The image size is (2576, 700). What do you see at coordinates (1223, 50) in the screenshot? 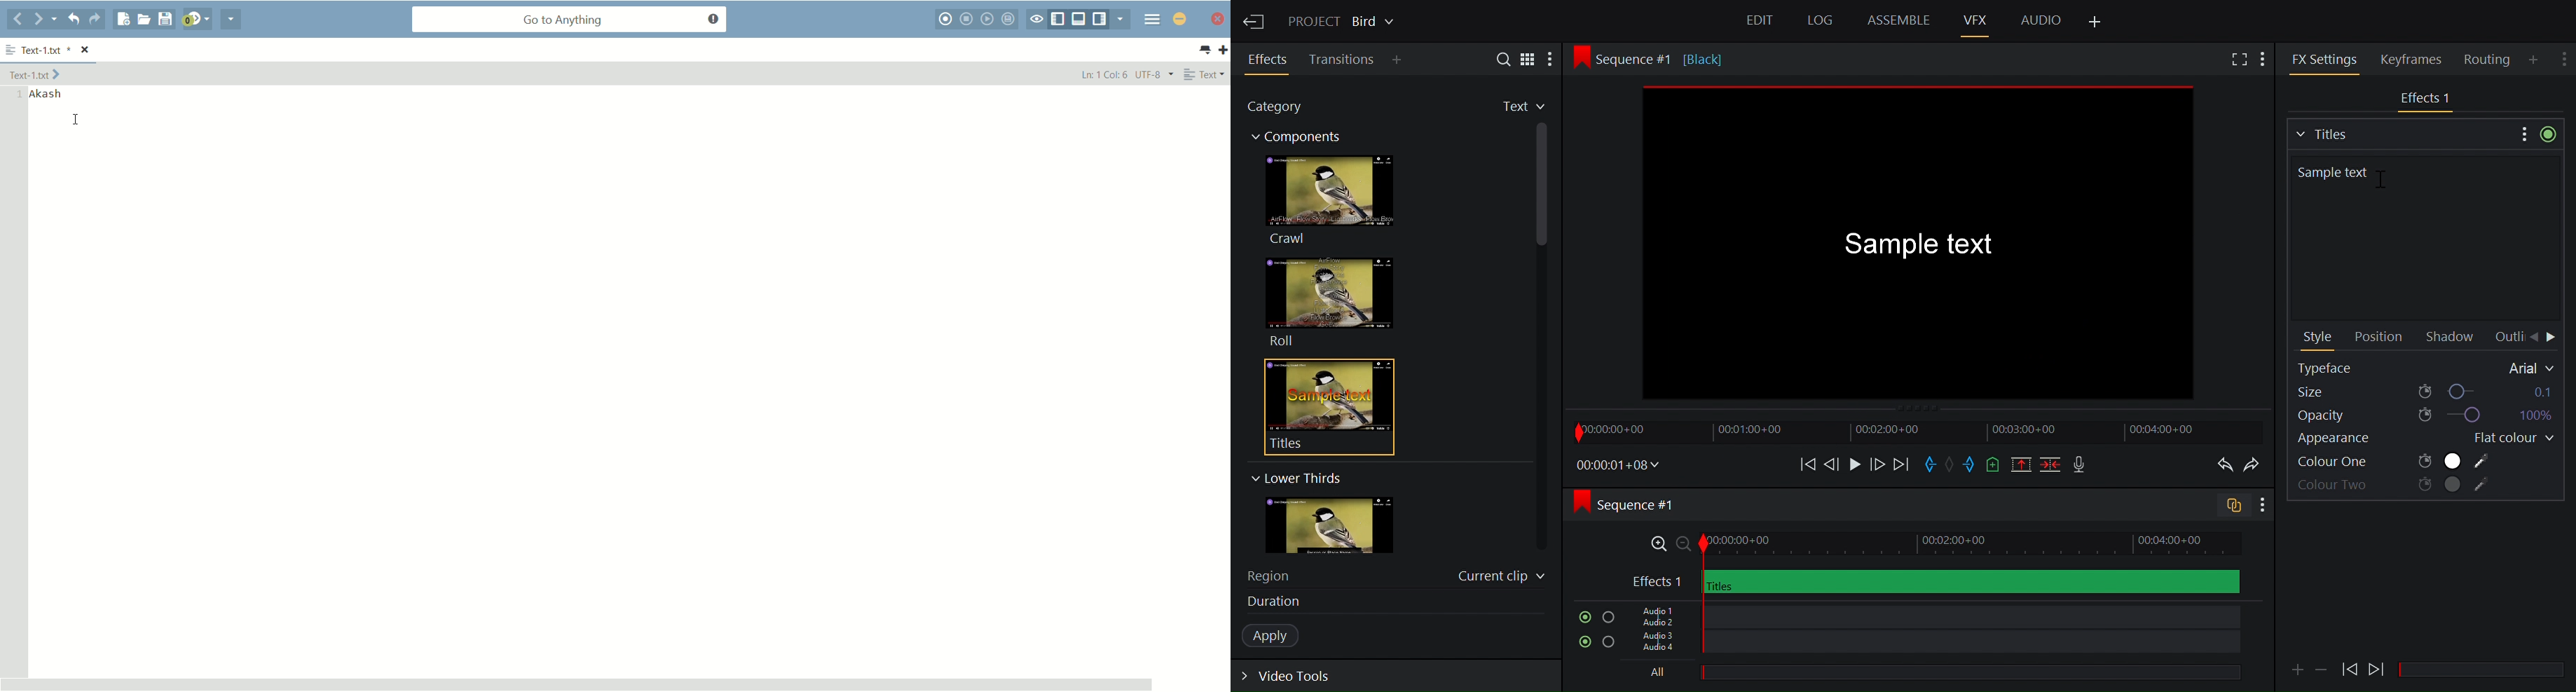
I see `new tab` at bounding box center [1223, 50].